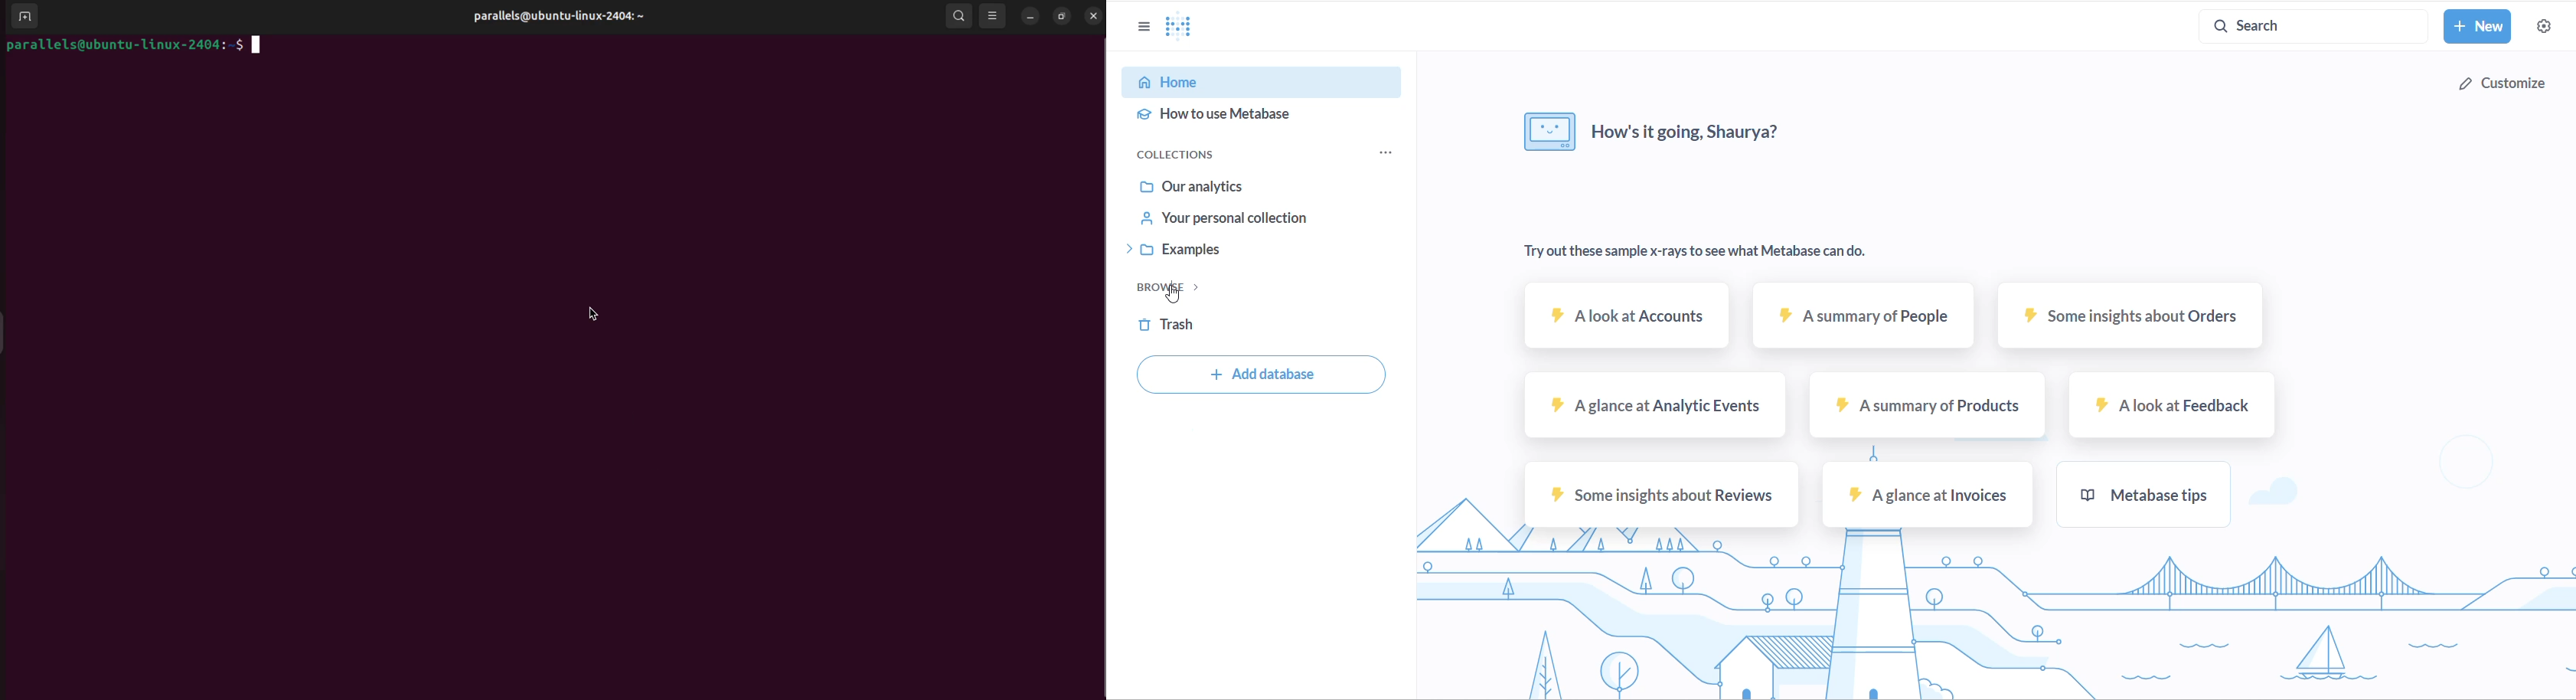  Describe the element at coordinates (1696, 253) in the screenshot. I see `Try out these sample x-rays to see what Metabase can do.` at that location.